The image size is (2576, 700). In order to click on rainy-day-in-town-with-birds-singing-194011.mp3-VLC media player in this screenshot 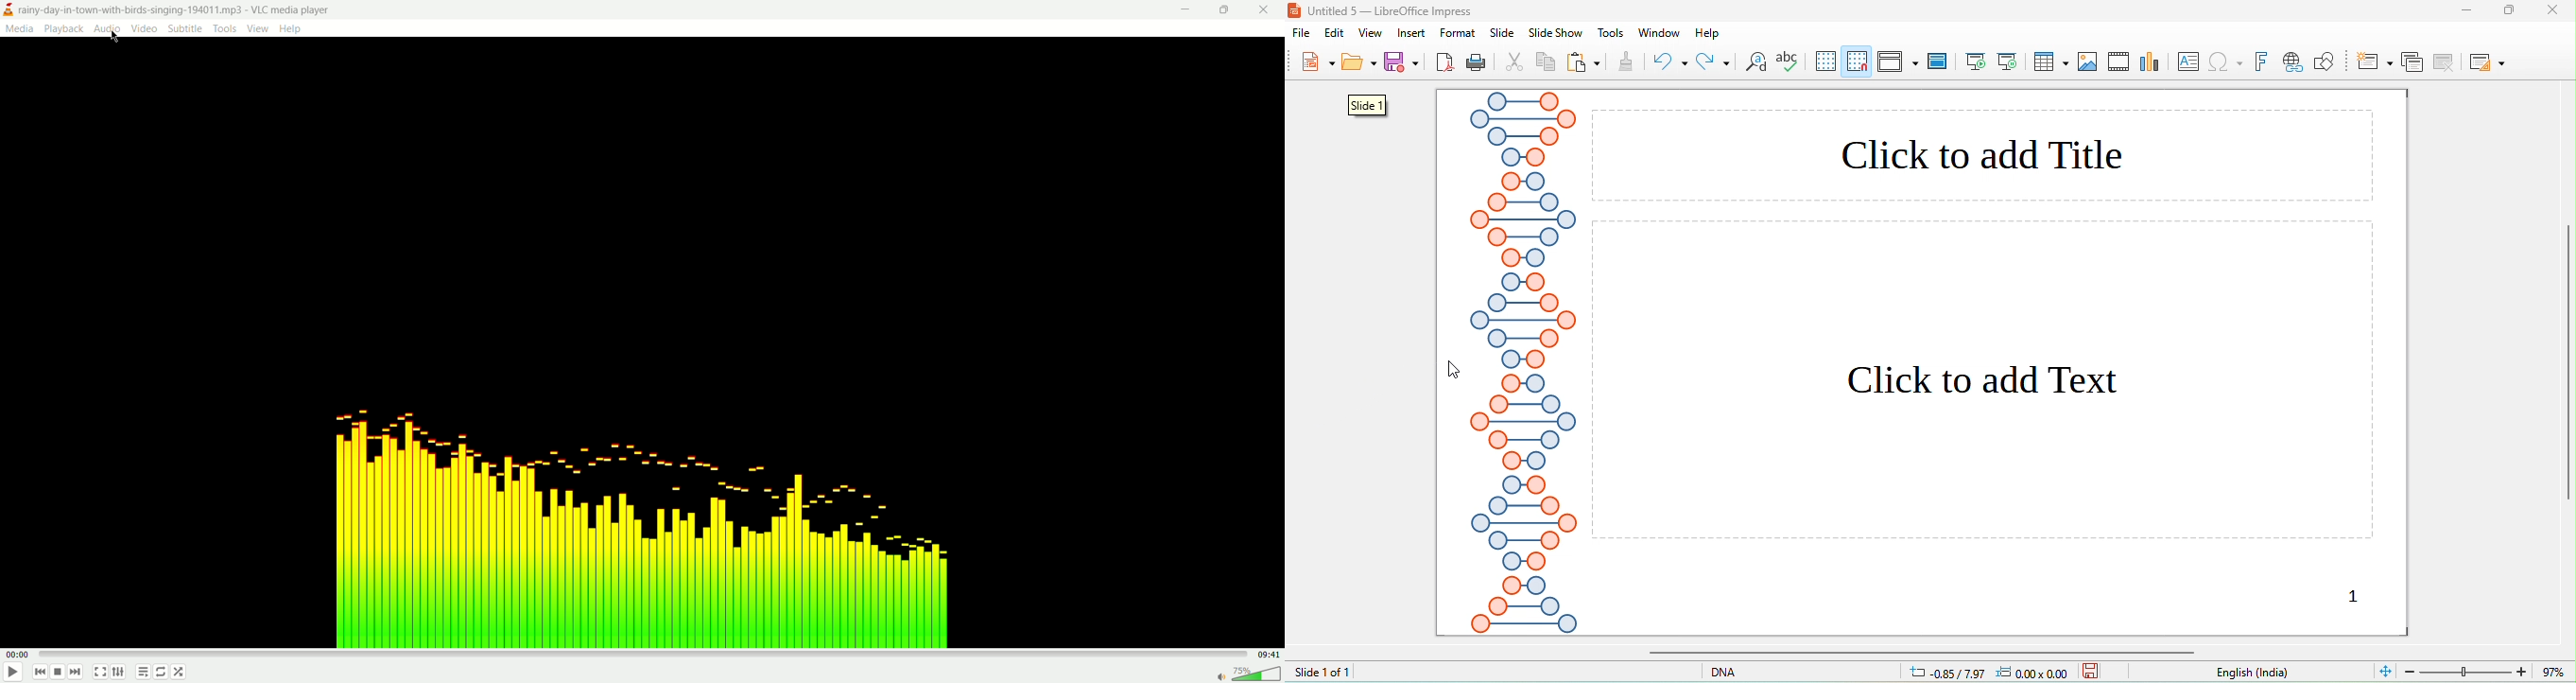, I will do `click(176, 9)`.